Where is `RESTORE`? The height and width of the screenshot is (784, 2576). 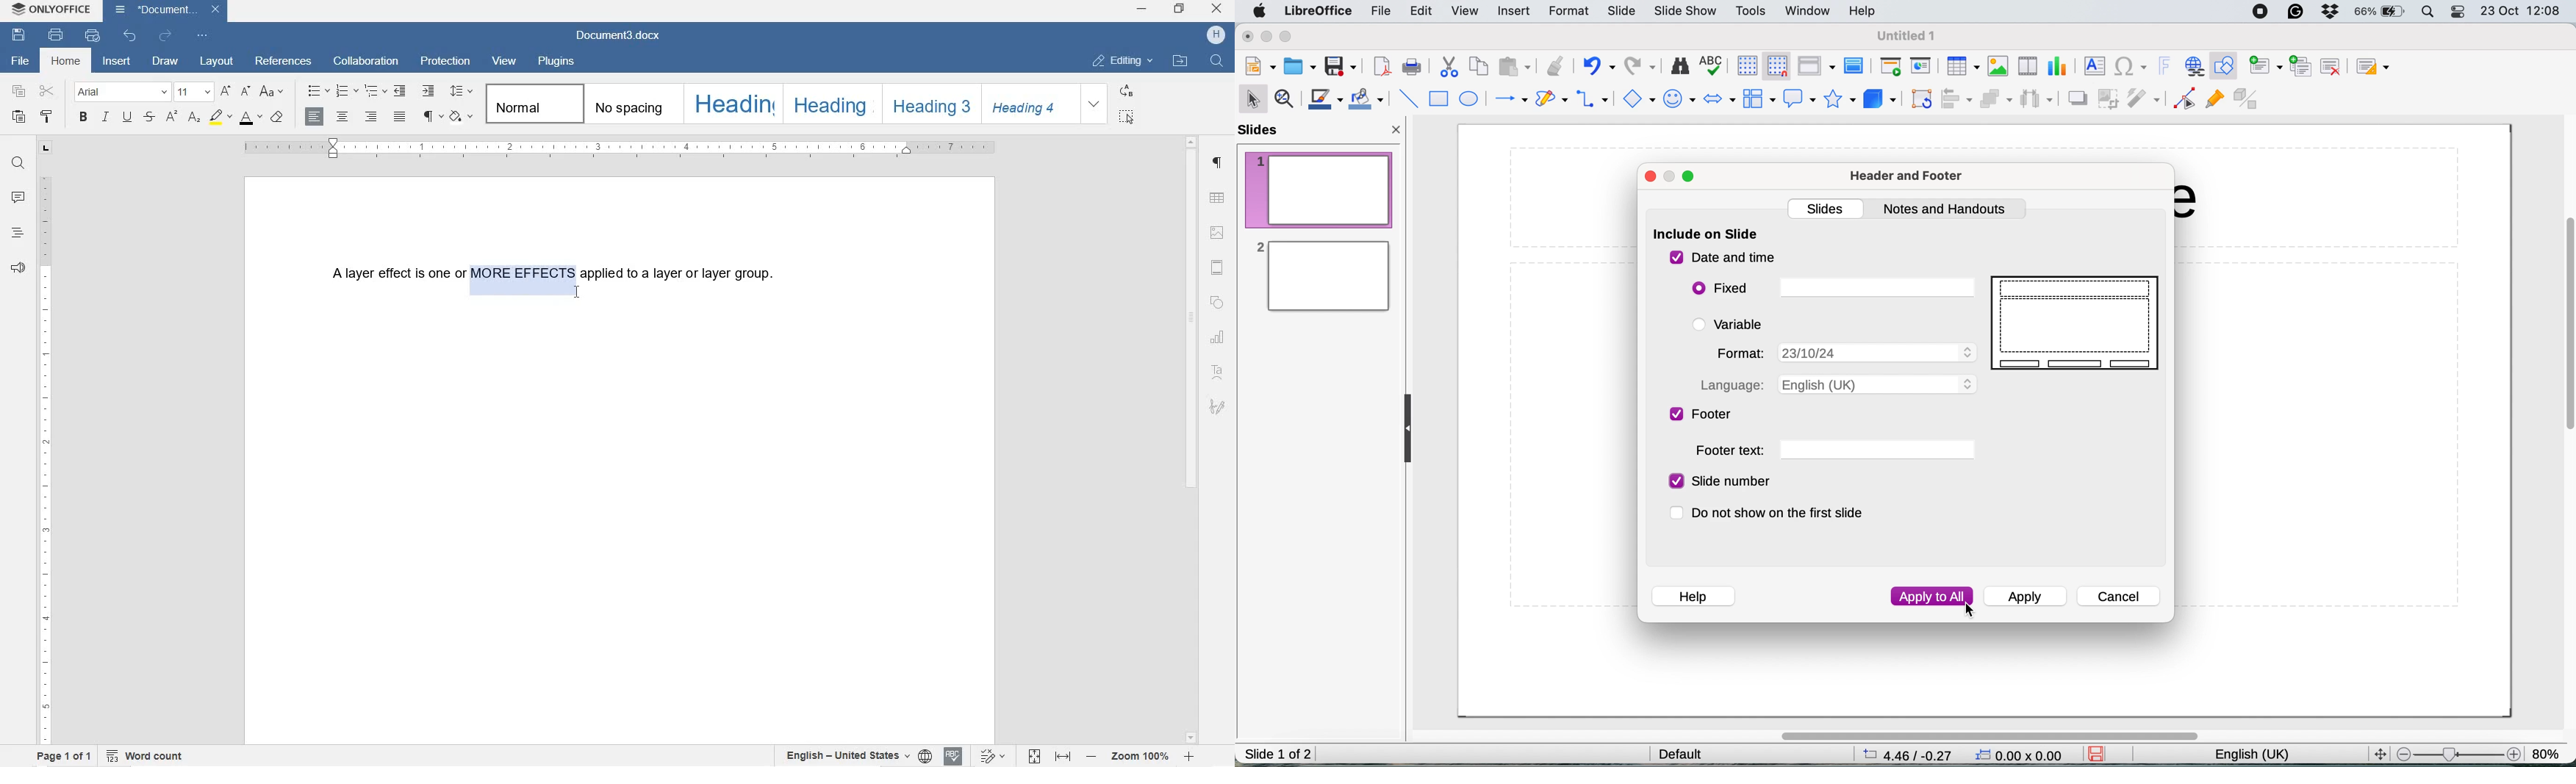 RESTORE is located at coordinates (1180, 11).